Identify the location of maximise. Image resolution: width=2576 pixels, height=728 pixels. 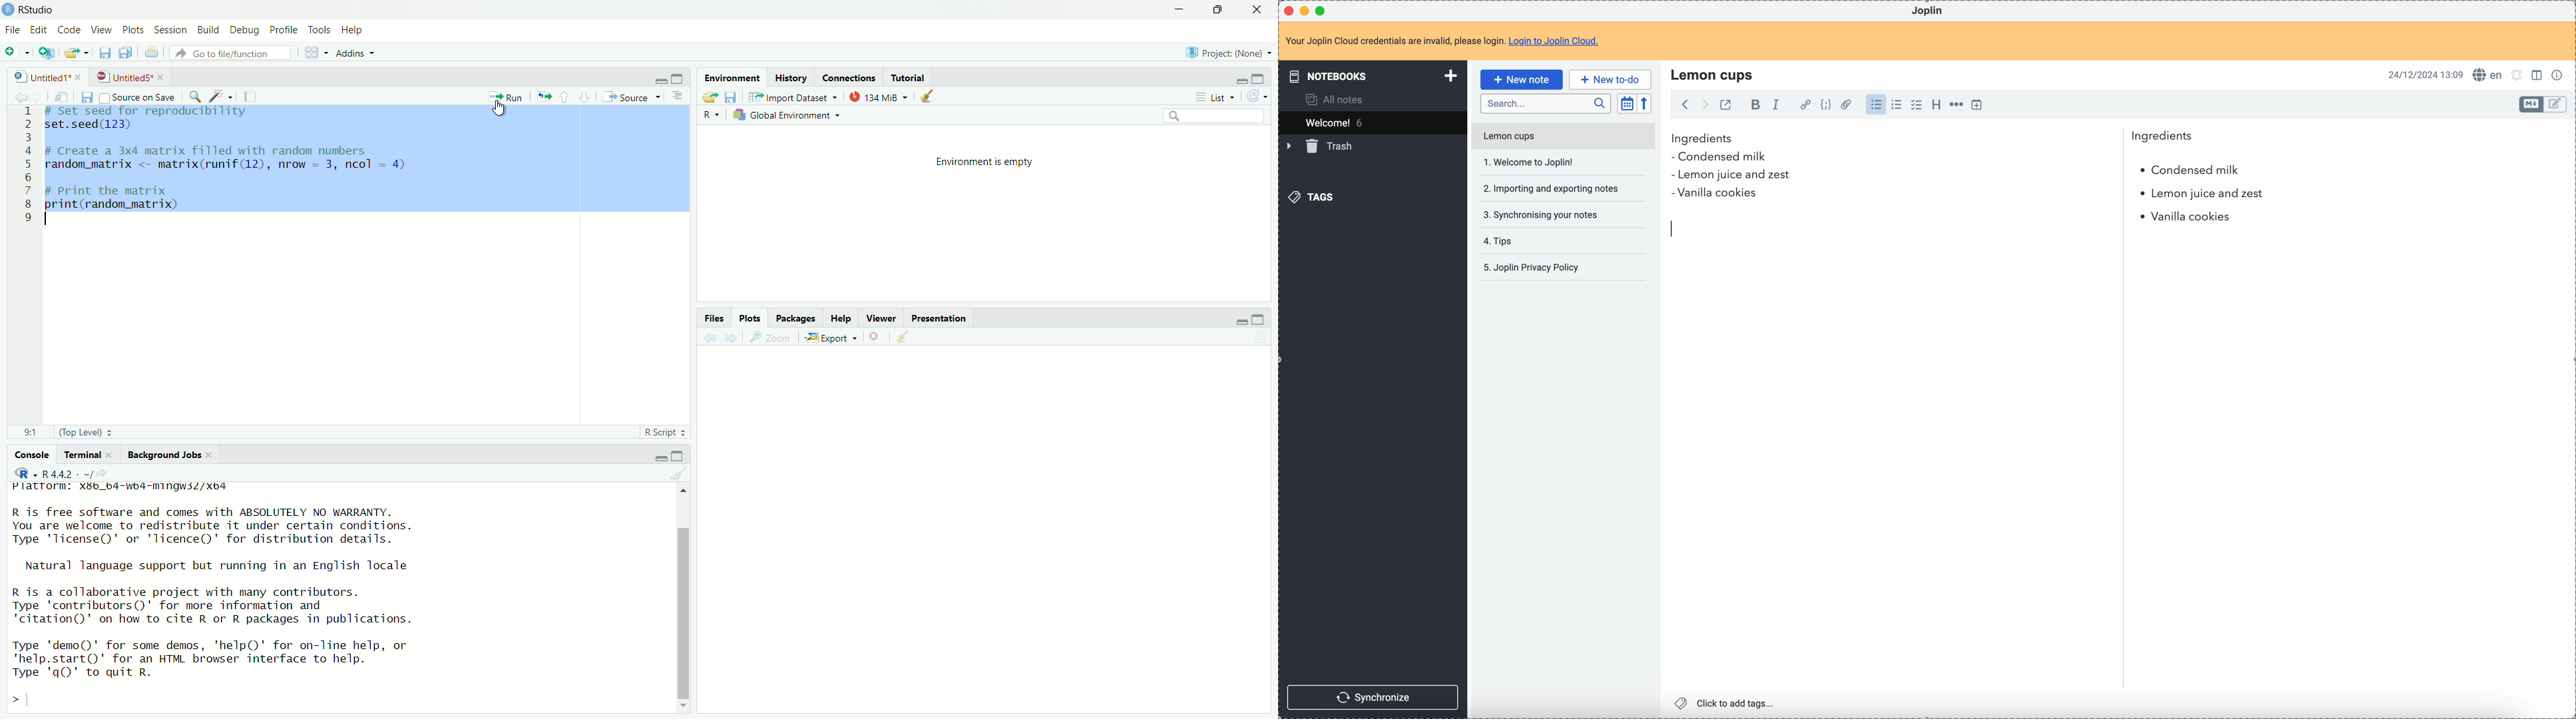
(1221, 12).